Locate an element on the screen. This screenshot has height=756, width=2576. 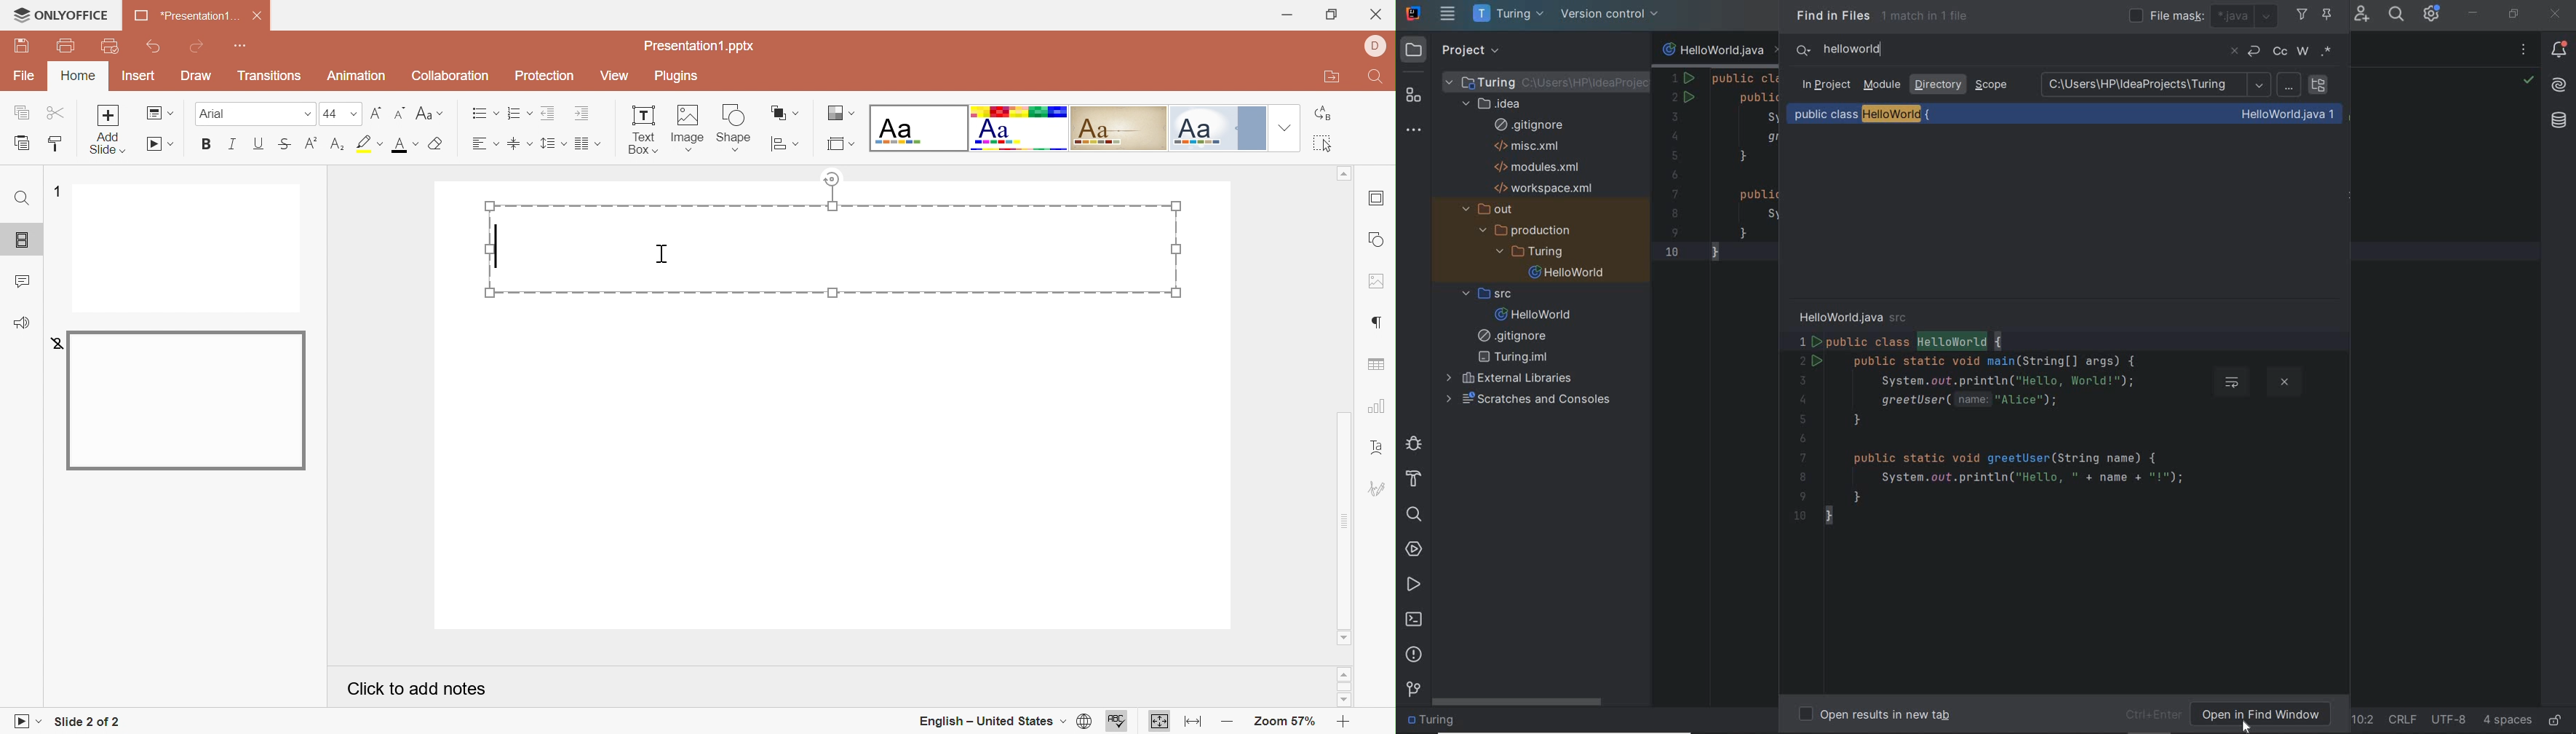
*Presentation1... is located at coordinates (185, 16).